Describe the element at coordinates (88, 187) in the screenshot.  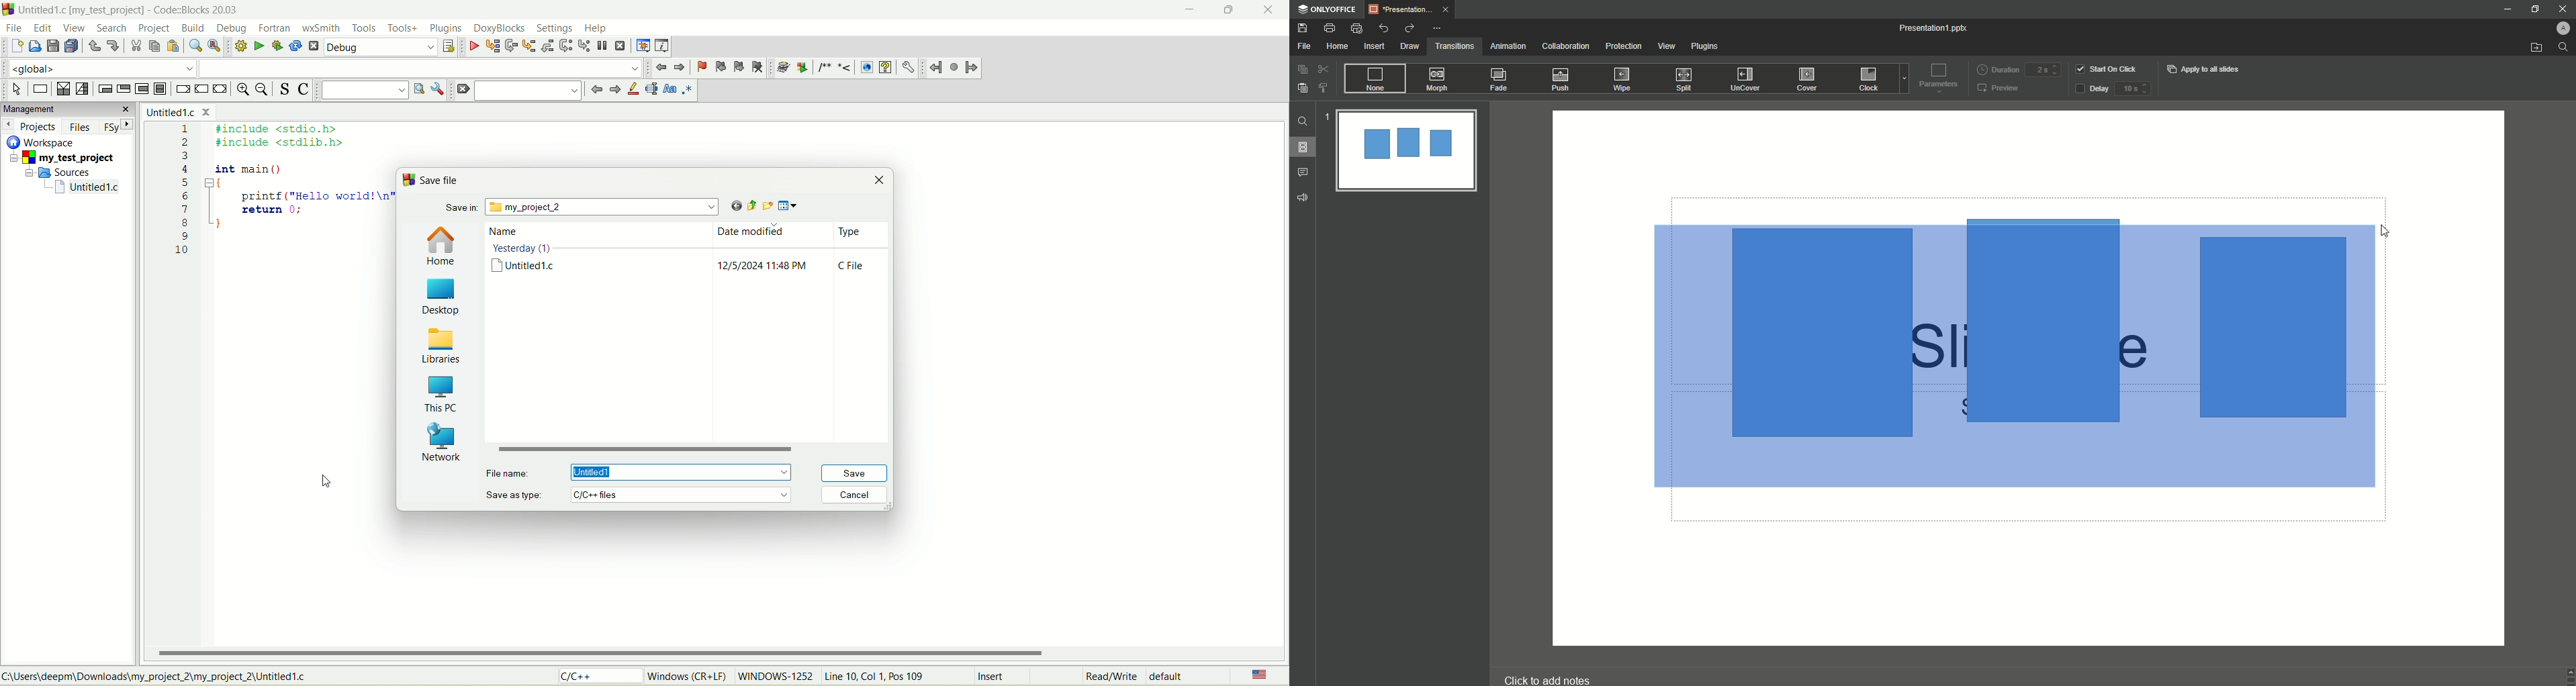
I see `title` at that location.